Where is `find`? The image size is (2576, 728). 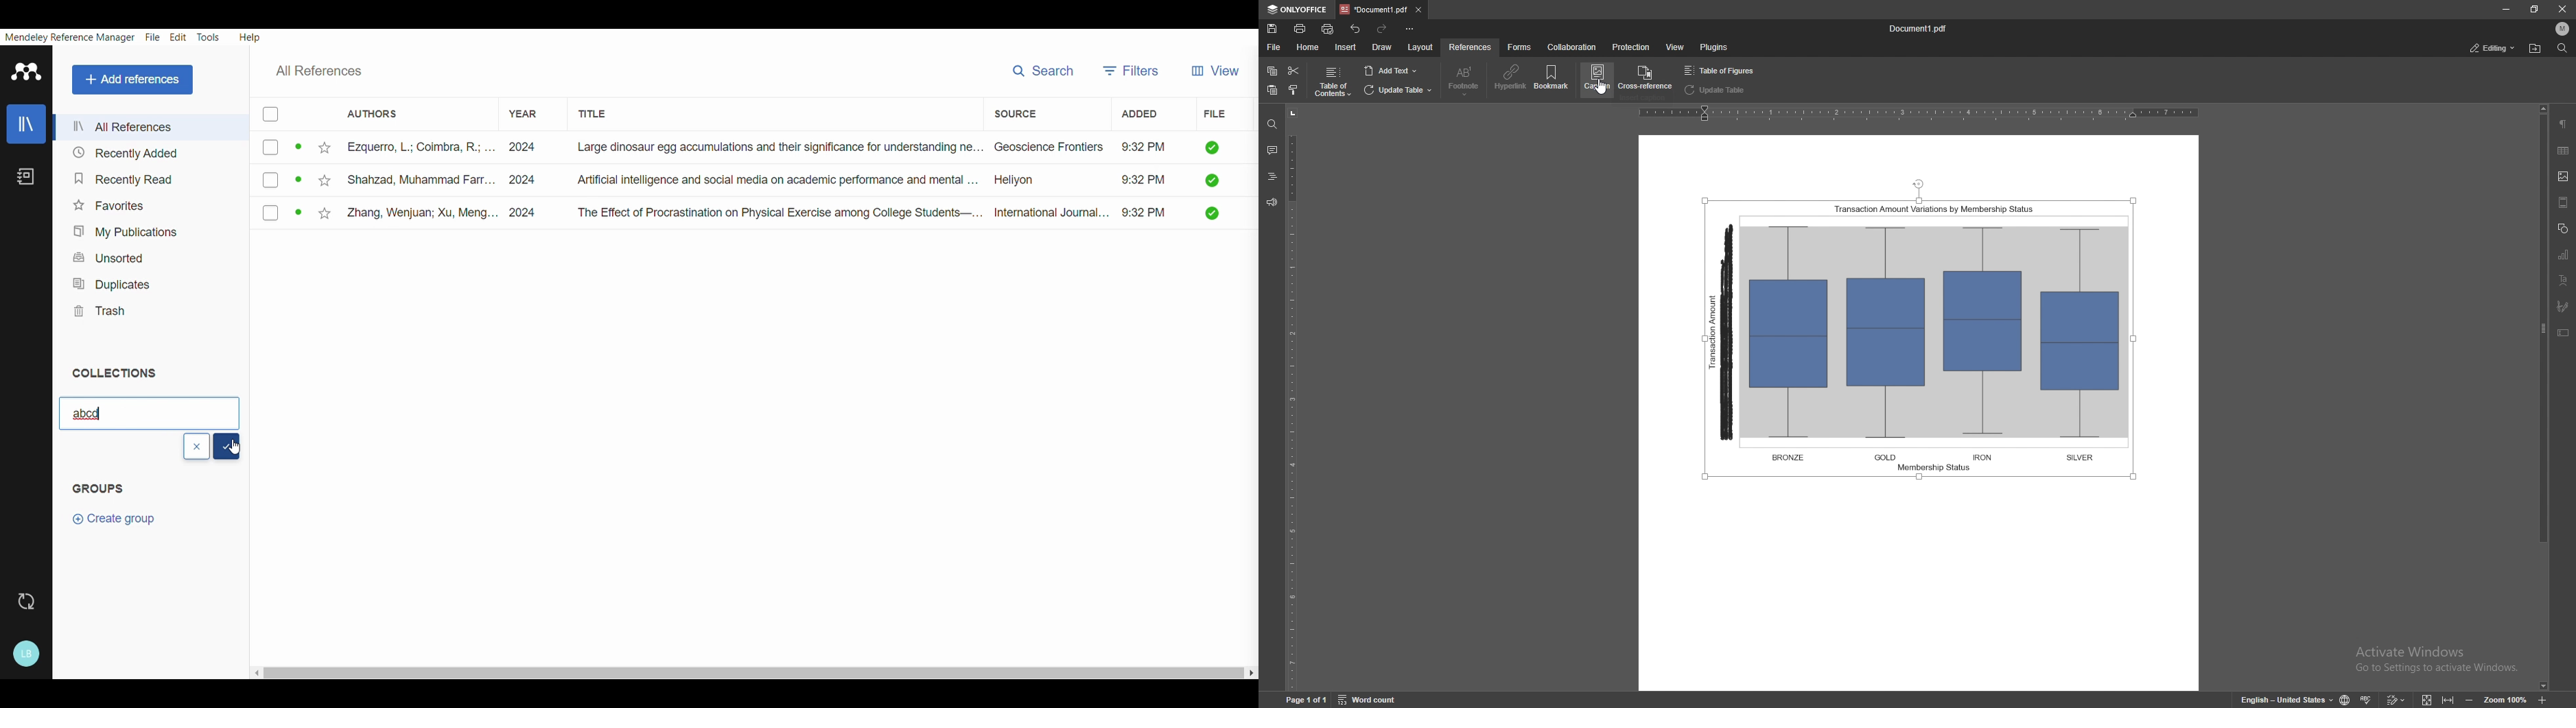 find is located at coordinates (1272, 125).